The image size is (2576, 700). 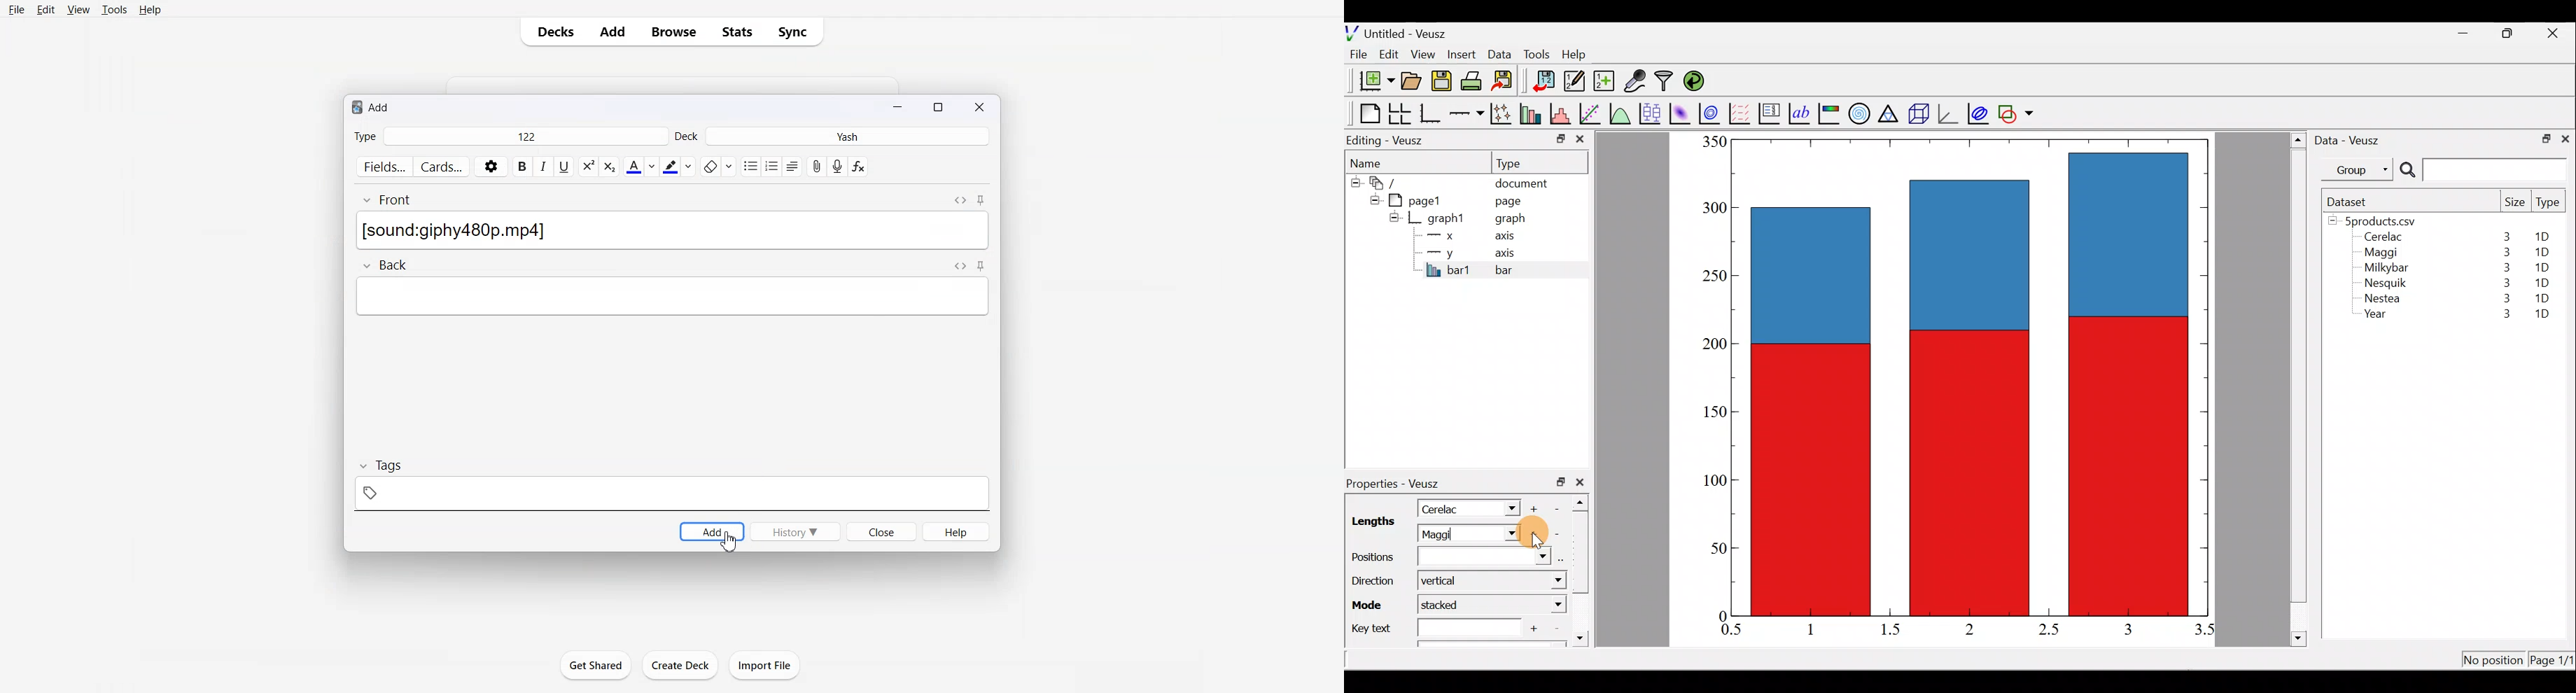 What do you see at coordinates (1532, 112) in the screenshot?
I see `Plot bar charts` at bounding box center [1532, 112].